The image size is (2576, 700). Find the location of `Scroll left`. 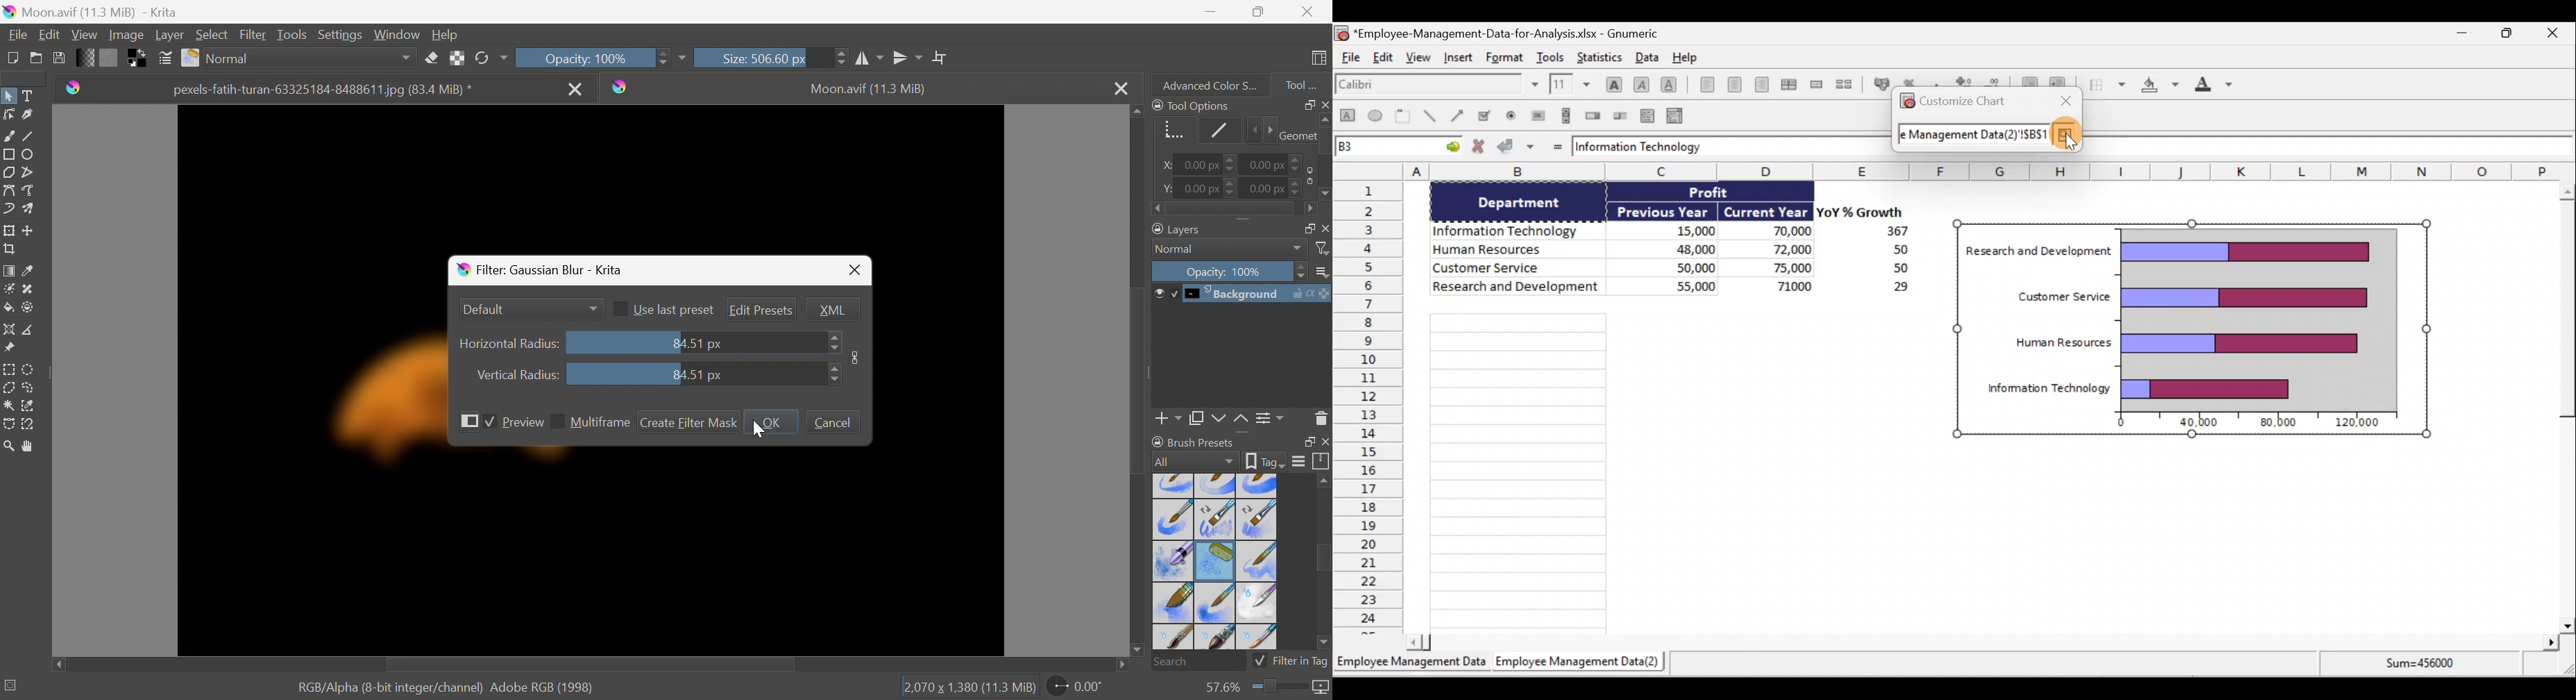

Scroll left is located at coordinates (58, 662).